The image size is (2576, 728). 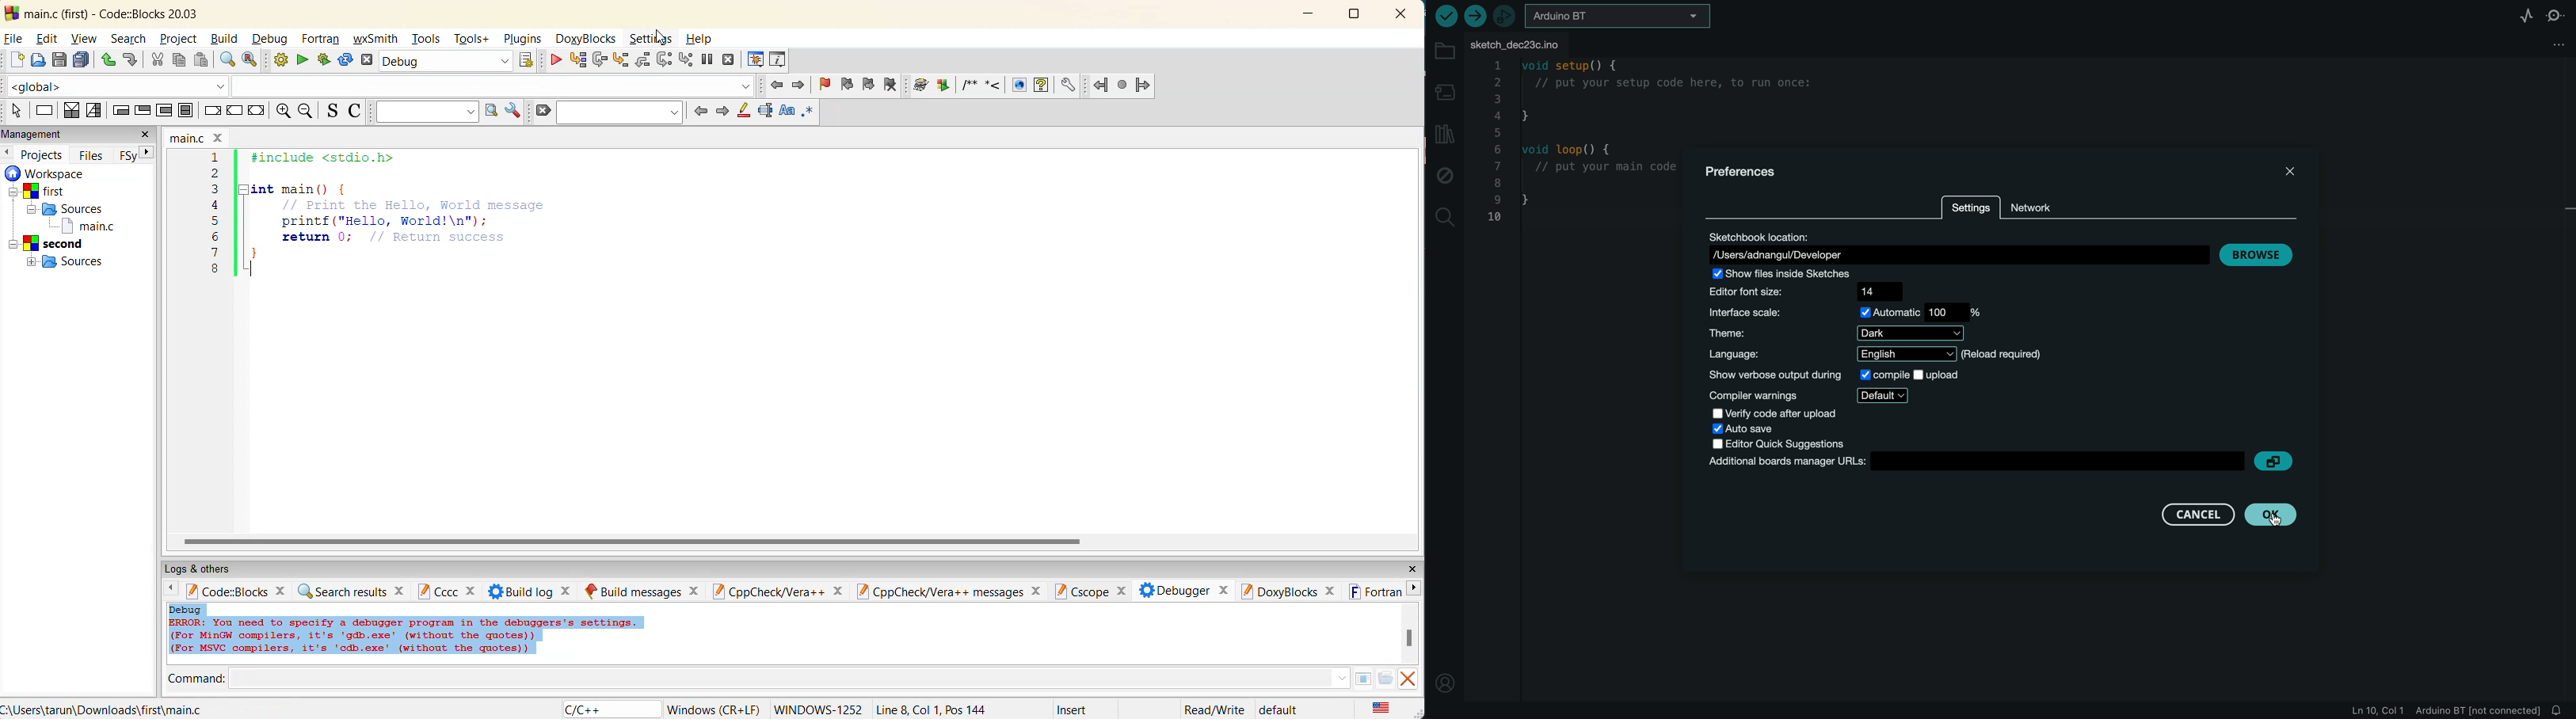 What do you see at coordinates (181, 61) in the screenshot?
I see `copy` at bounding box center [181, 61].